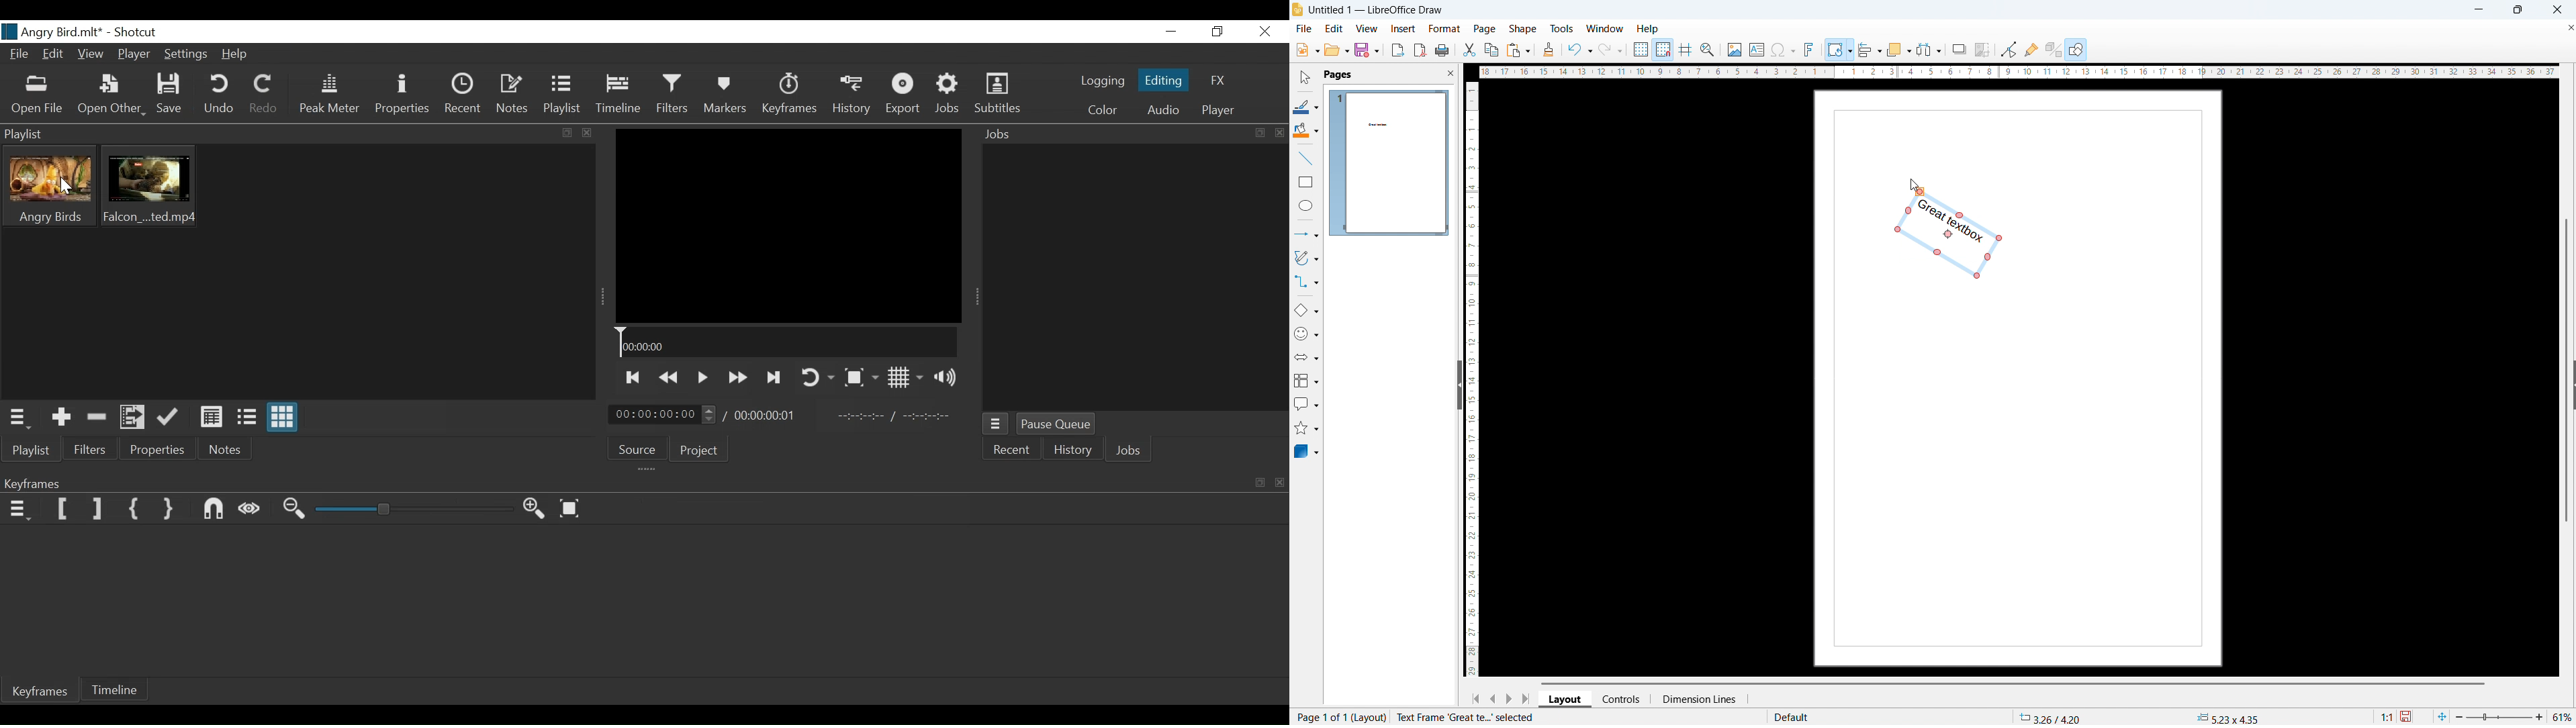 The width and height of the screenshot is (2576, 728). Describe the element at coordinates (1493, 699) in the screenshot. I see `previous page` at that location.